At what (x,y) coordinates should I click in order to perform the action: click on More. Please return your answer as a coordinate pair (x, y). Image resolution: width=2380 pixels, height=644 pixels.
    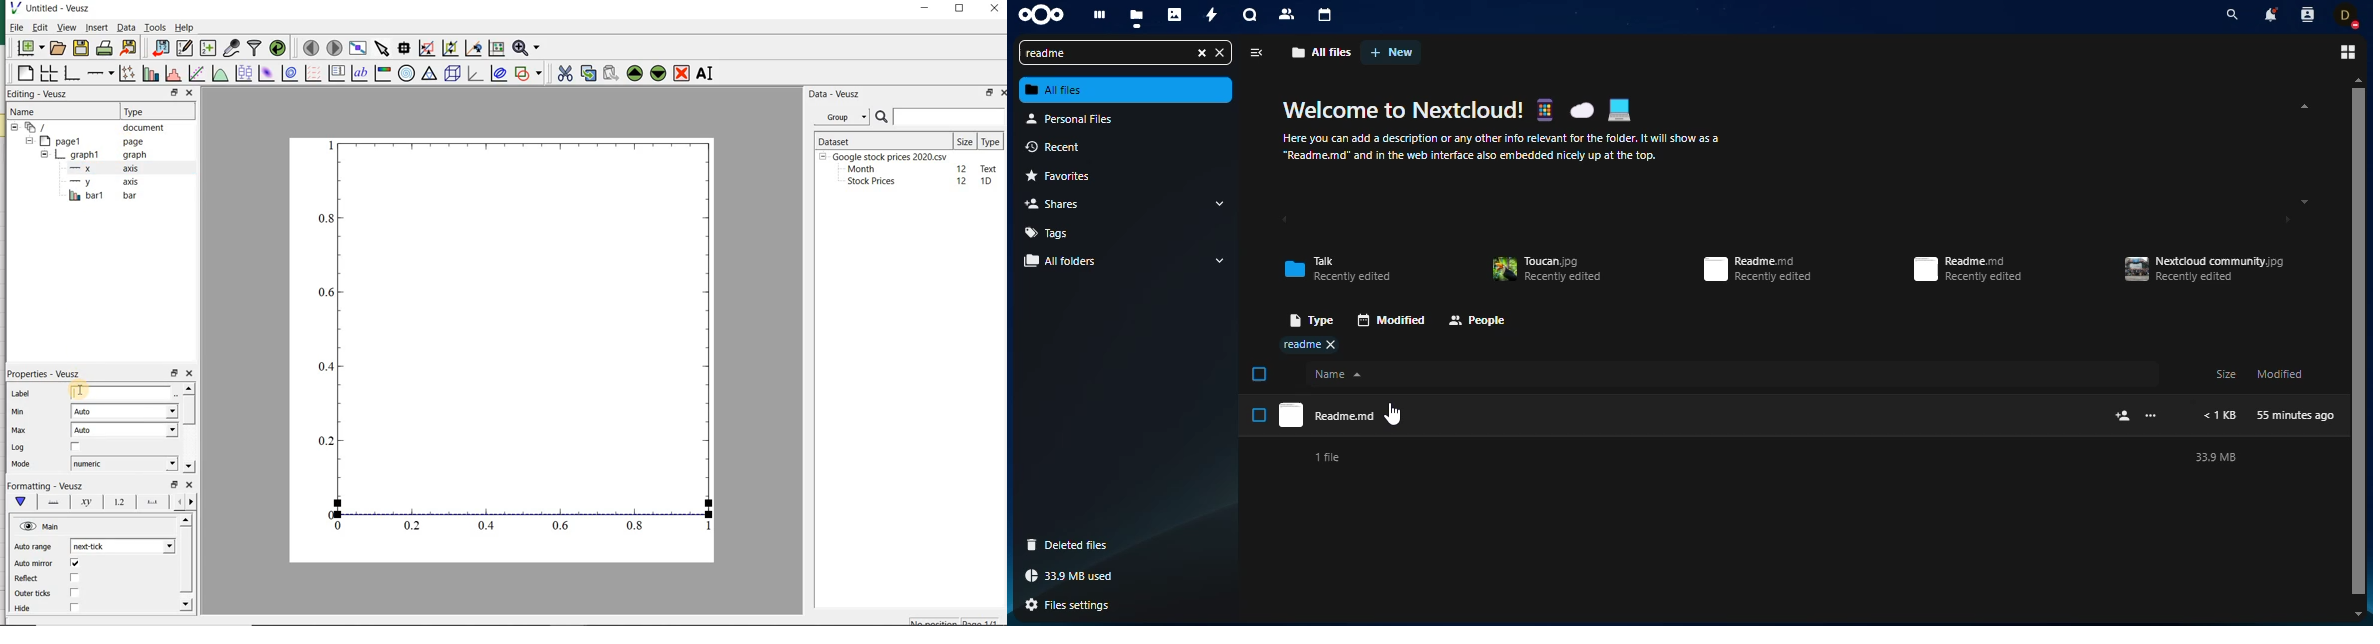
    Looking at the image, I should click on (2151, 415).